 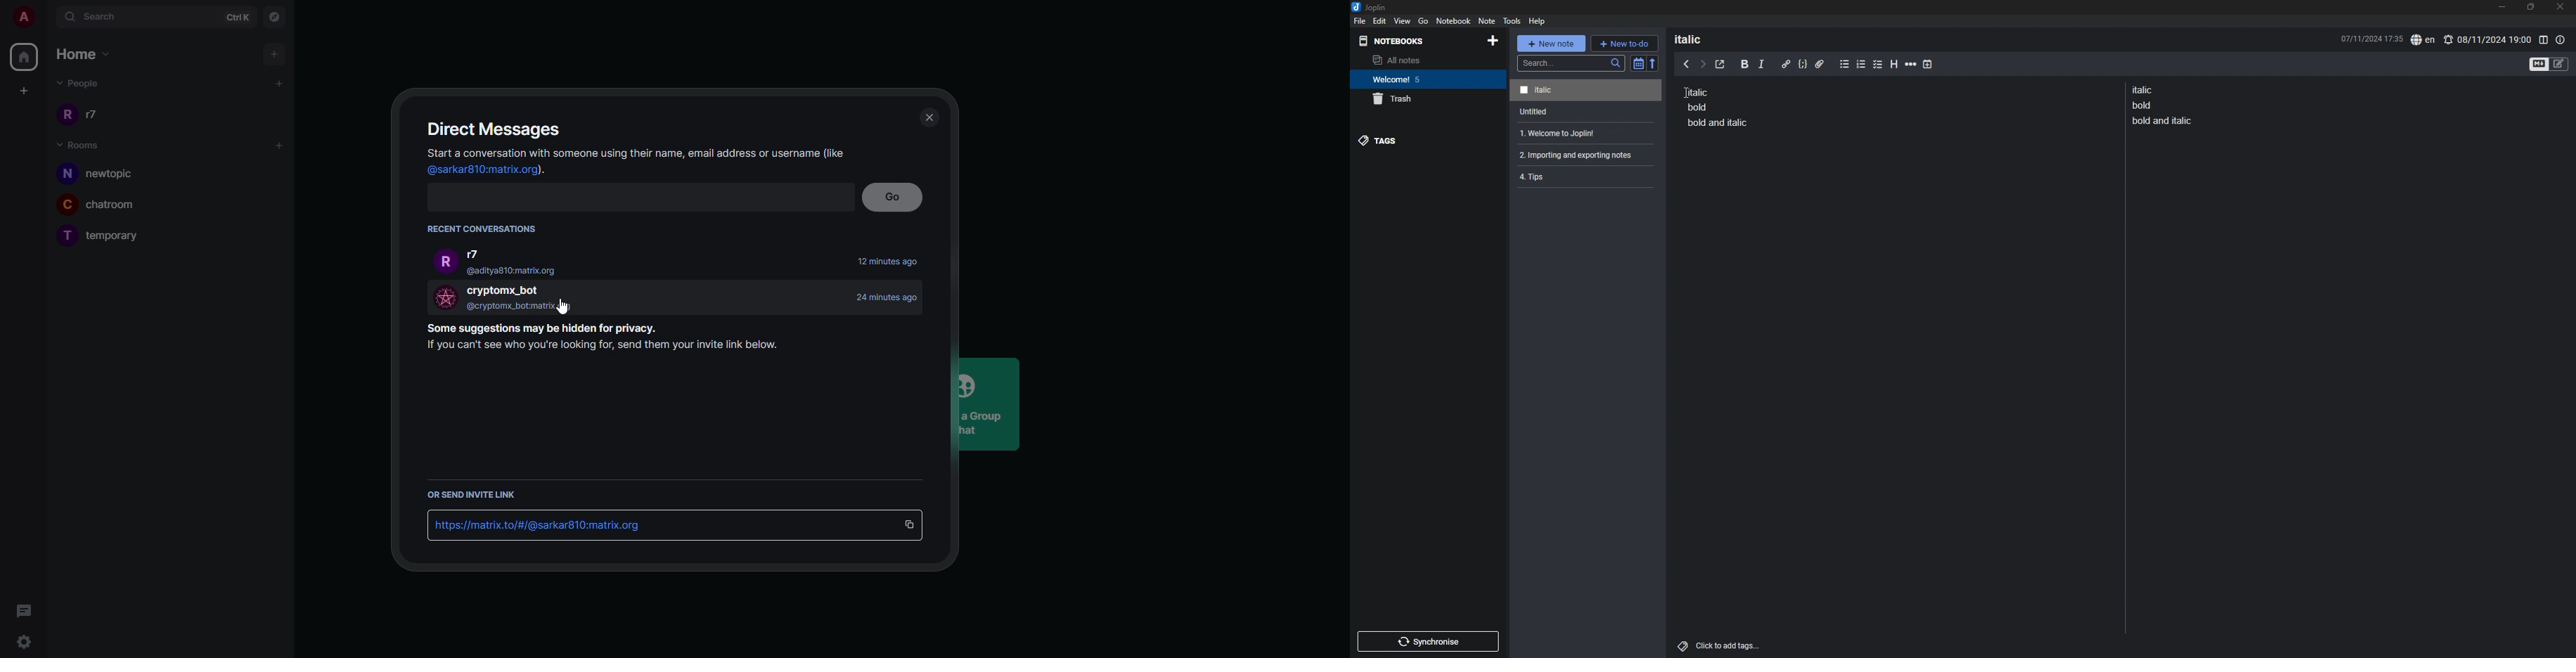 I want to click on Cursor, so click(x=1687, y=93).